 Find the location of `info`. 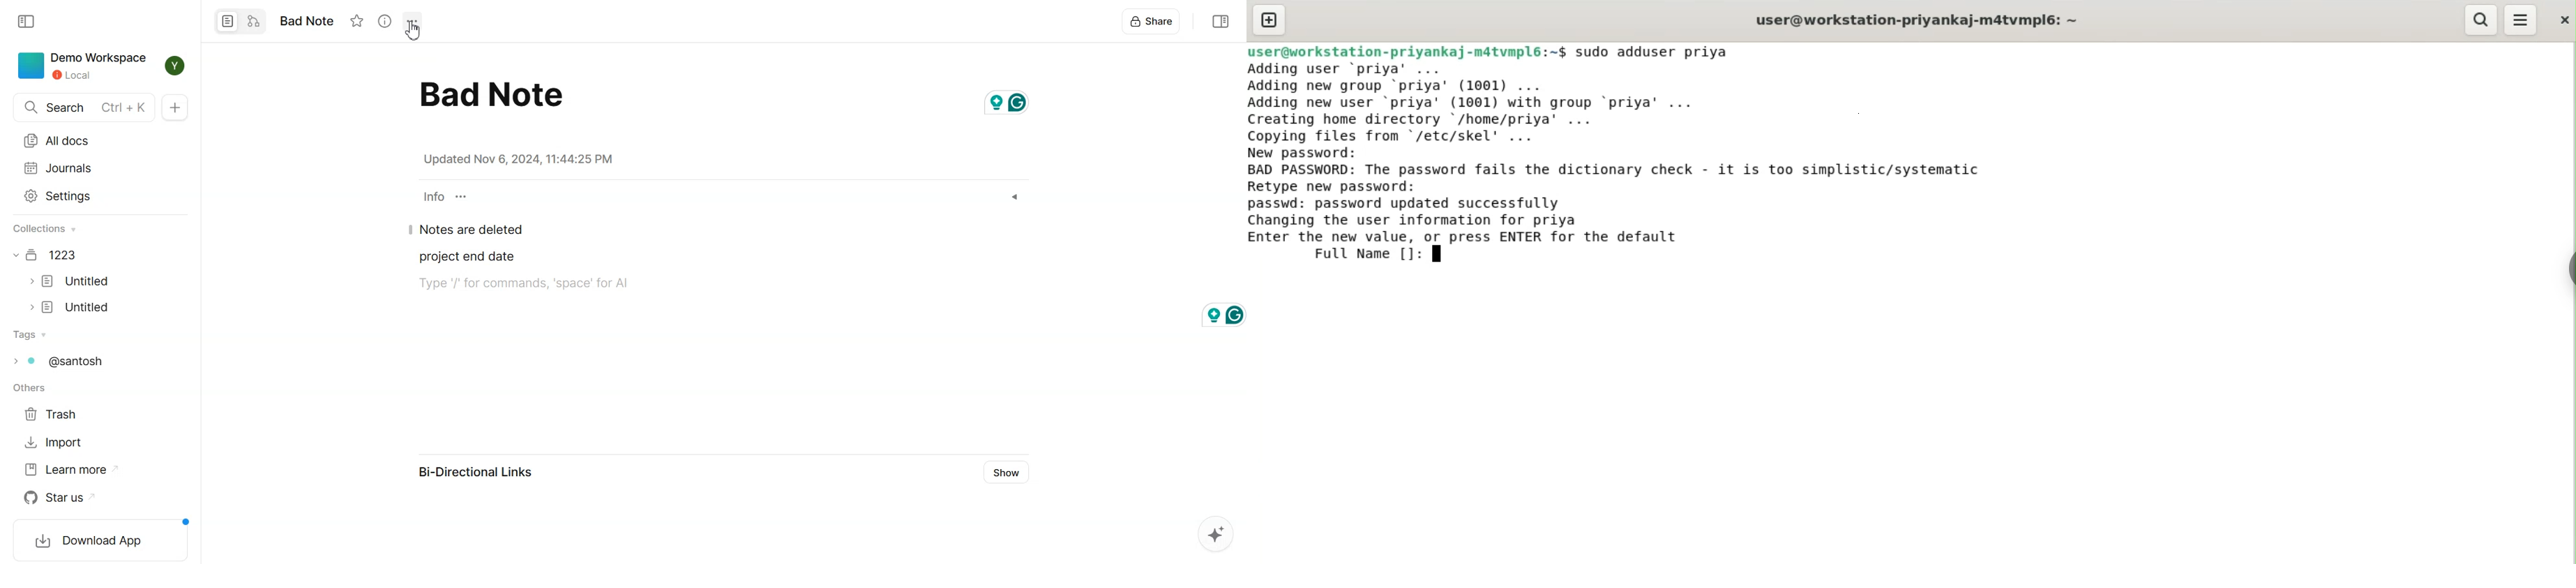

info is located at coordinates (432, 197).